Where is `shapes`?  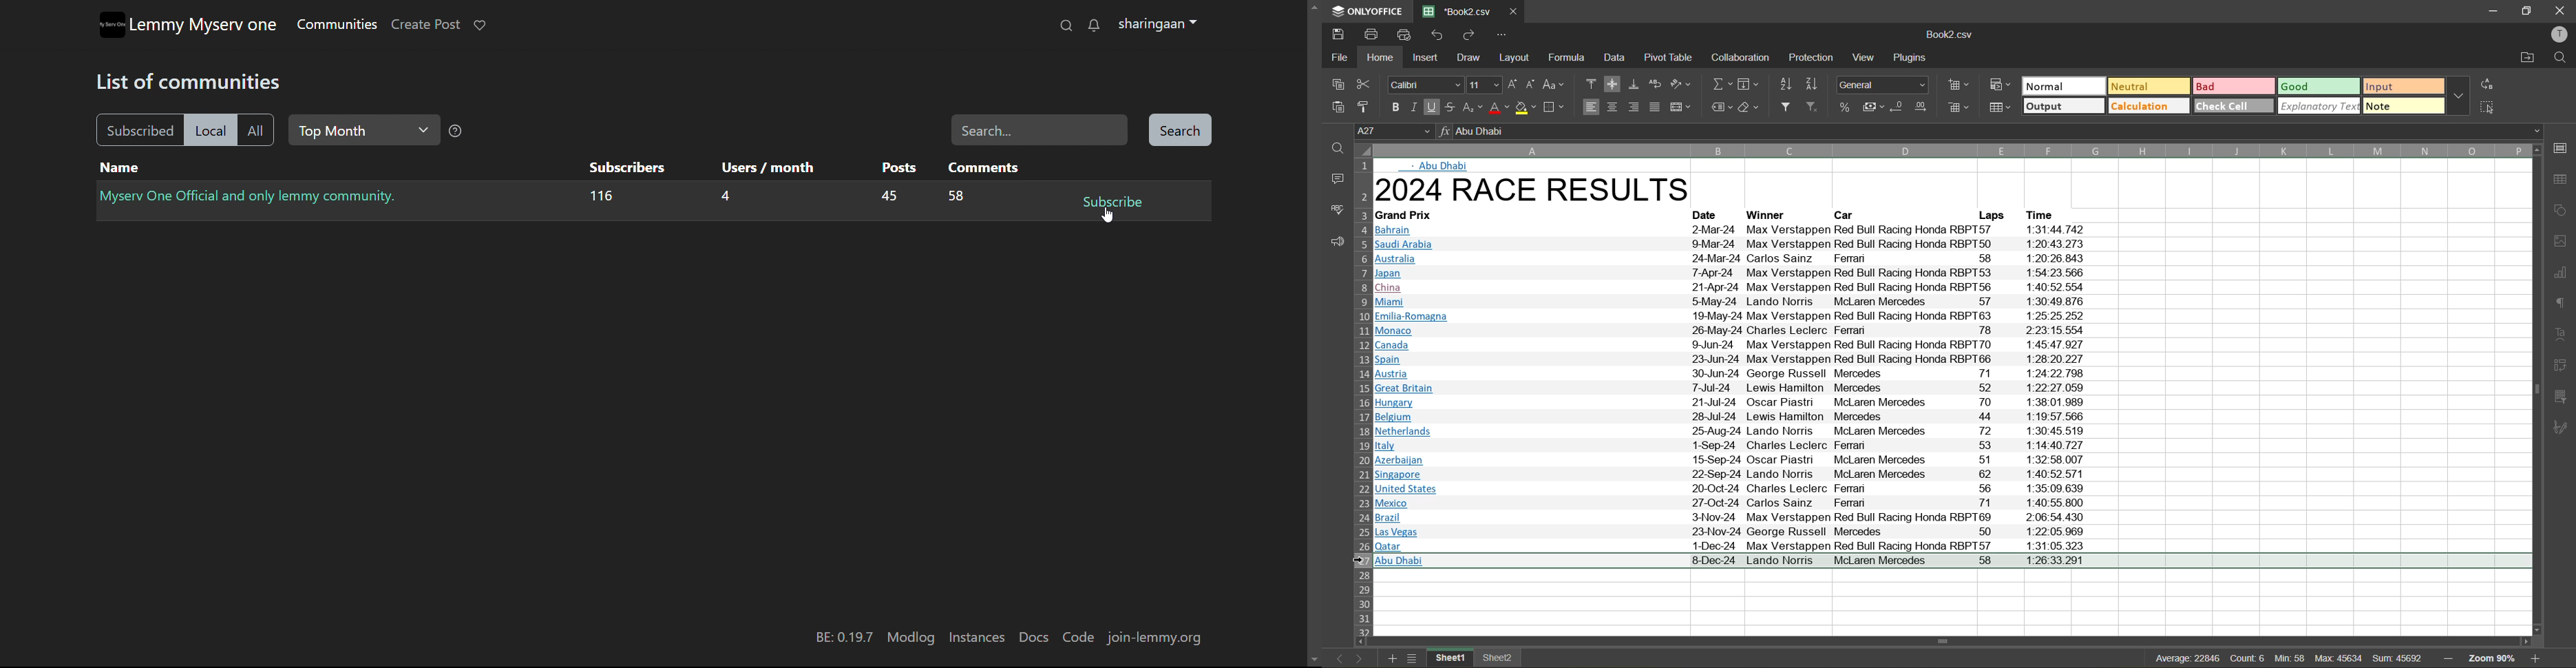
shapes is located at coordinates (2562, 211).